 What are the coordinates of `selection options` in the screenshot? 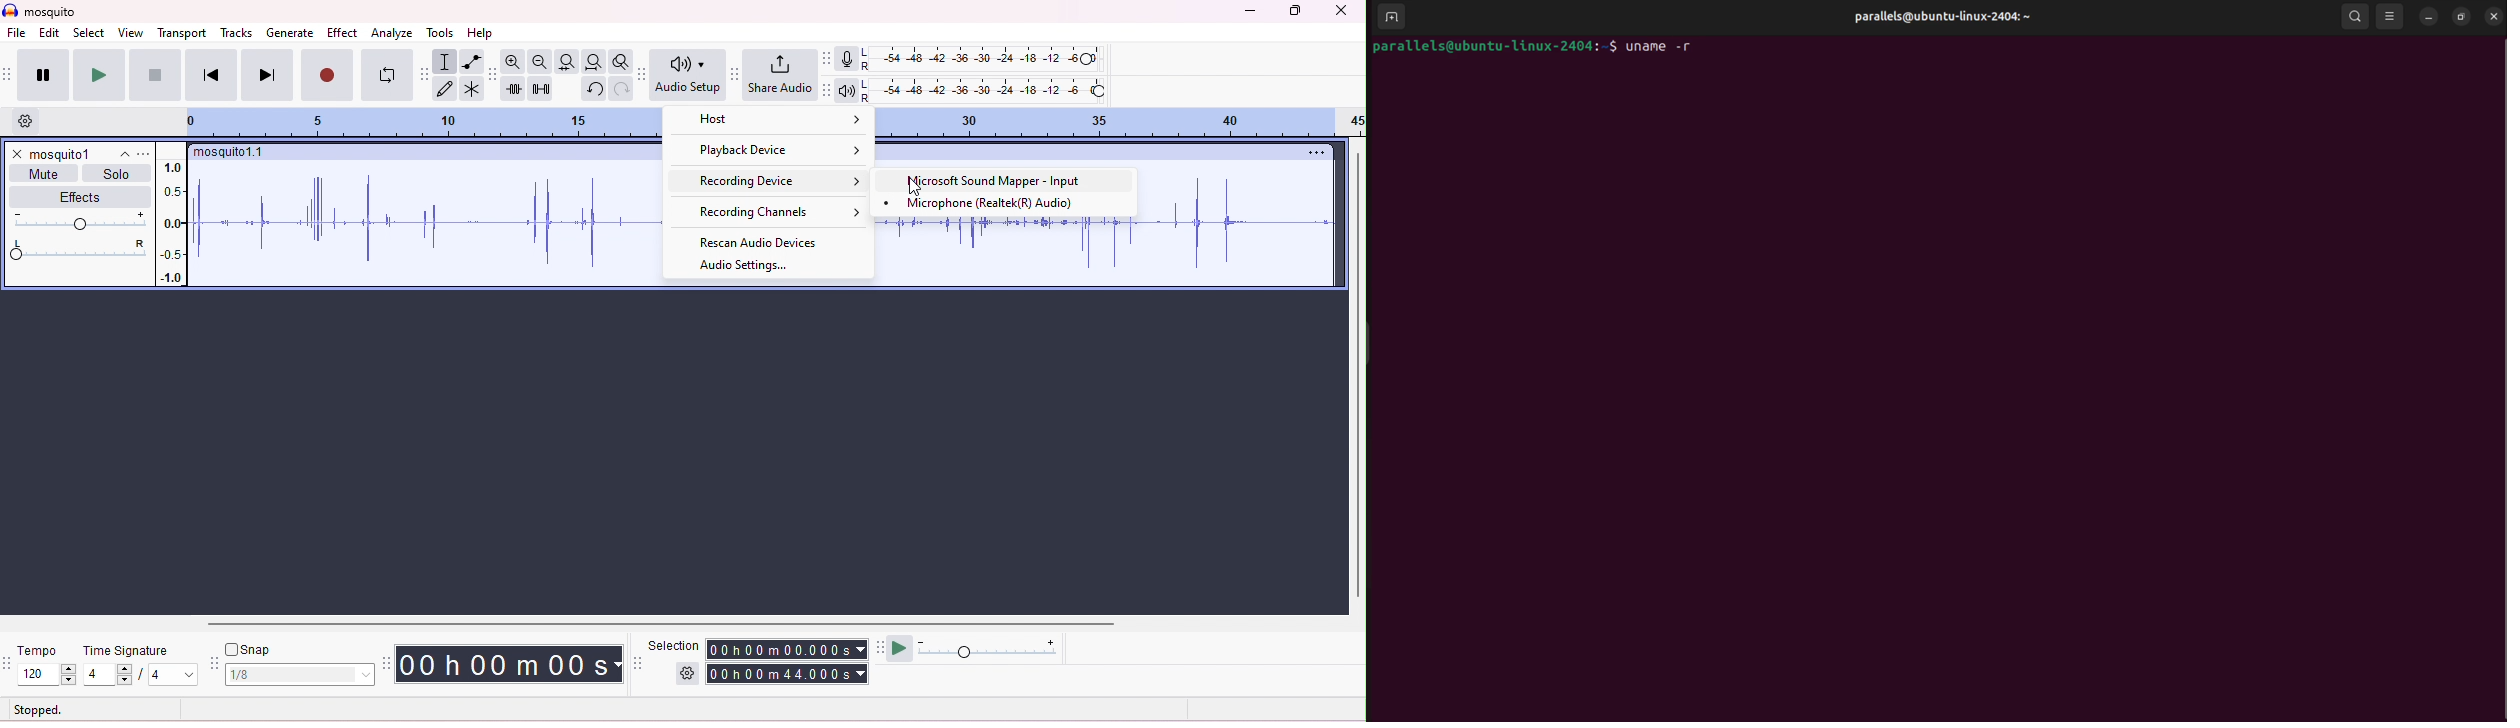 It's located at (688, 672).